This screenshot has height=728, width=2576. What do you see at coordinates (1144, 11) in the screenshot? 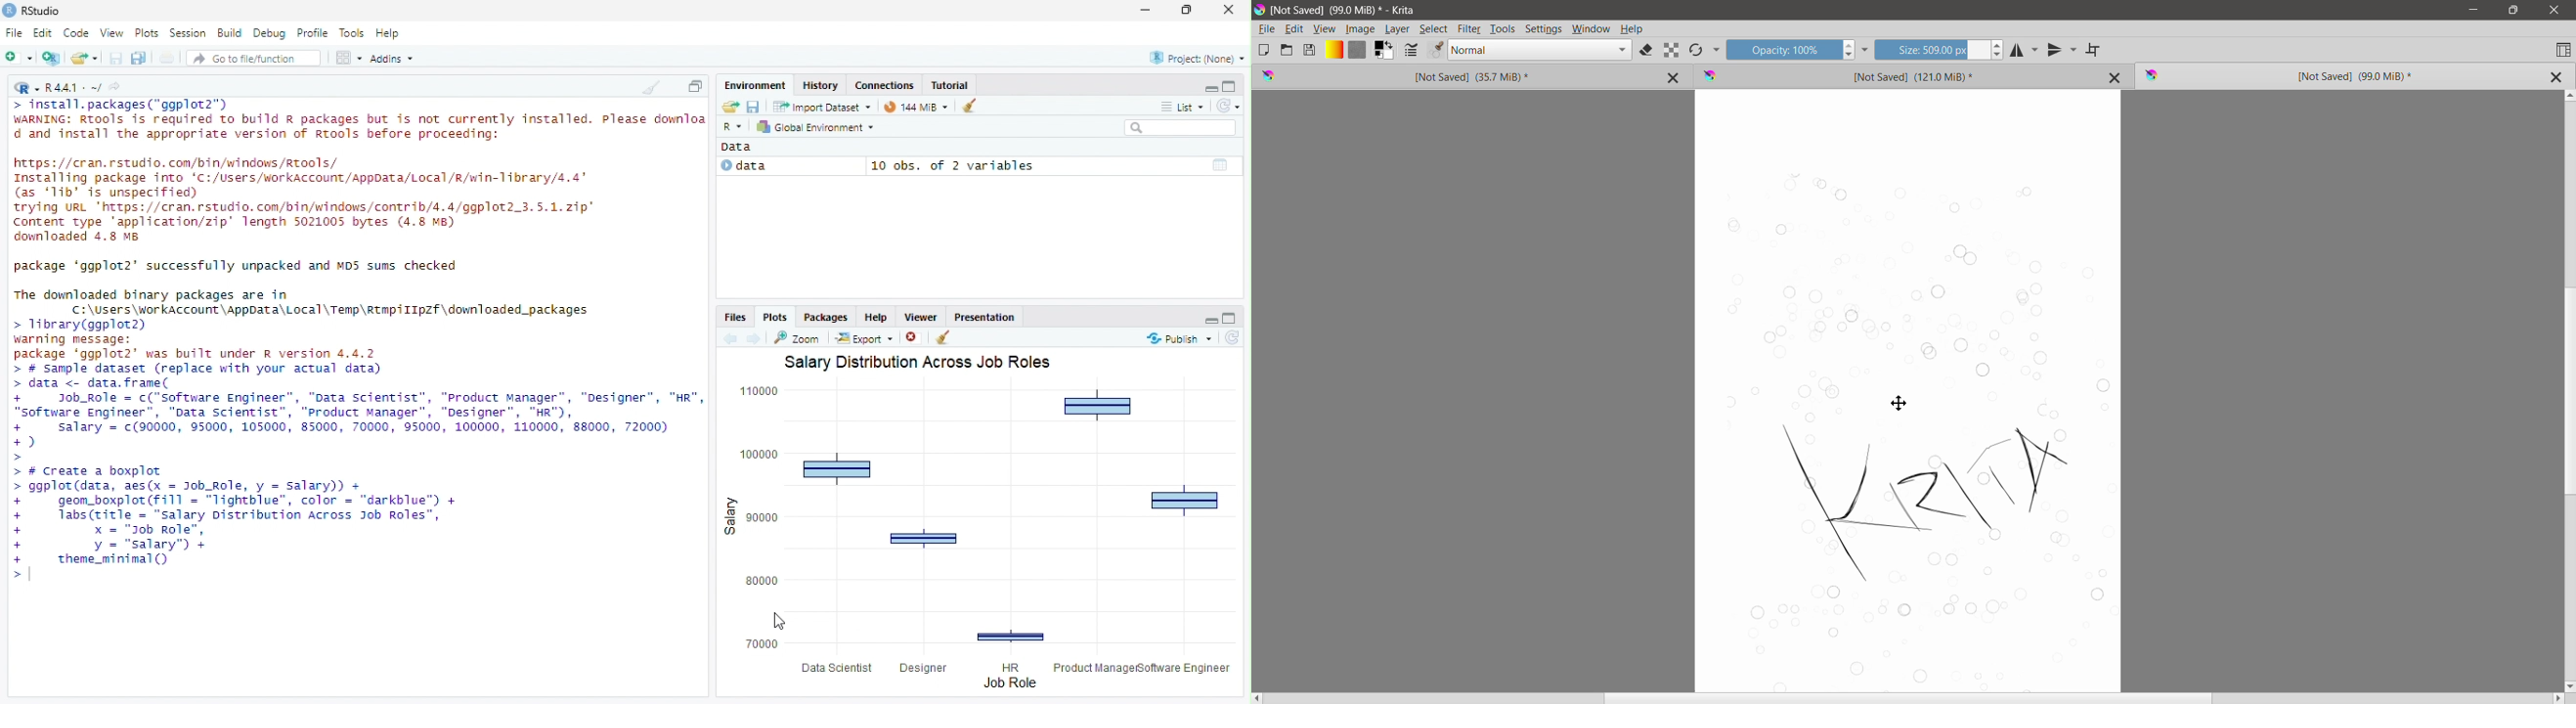
I see `Minimize` at bounding box center [1144, 11].